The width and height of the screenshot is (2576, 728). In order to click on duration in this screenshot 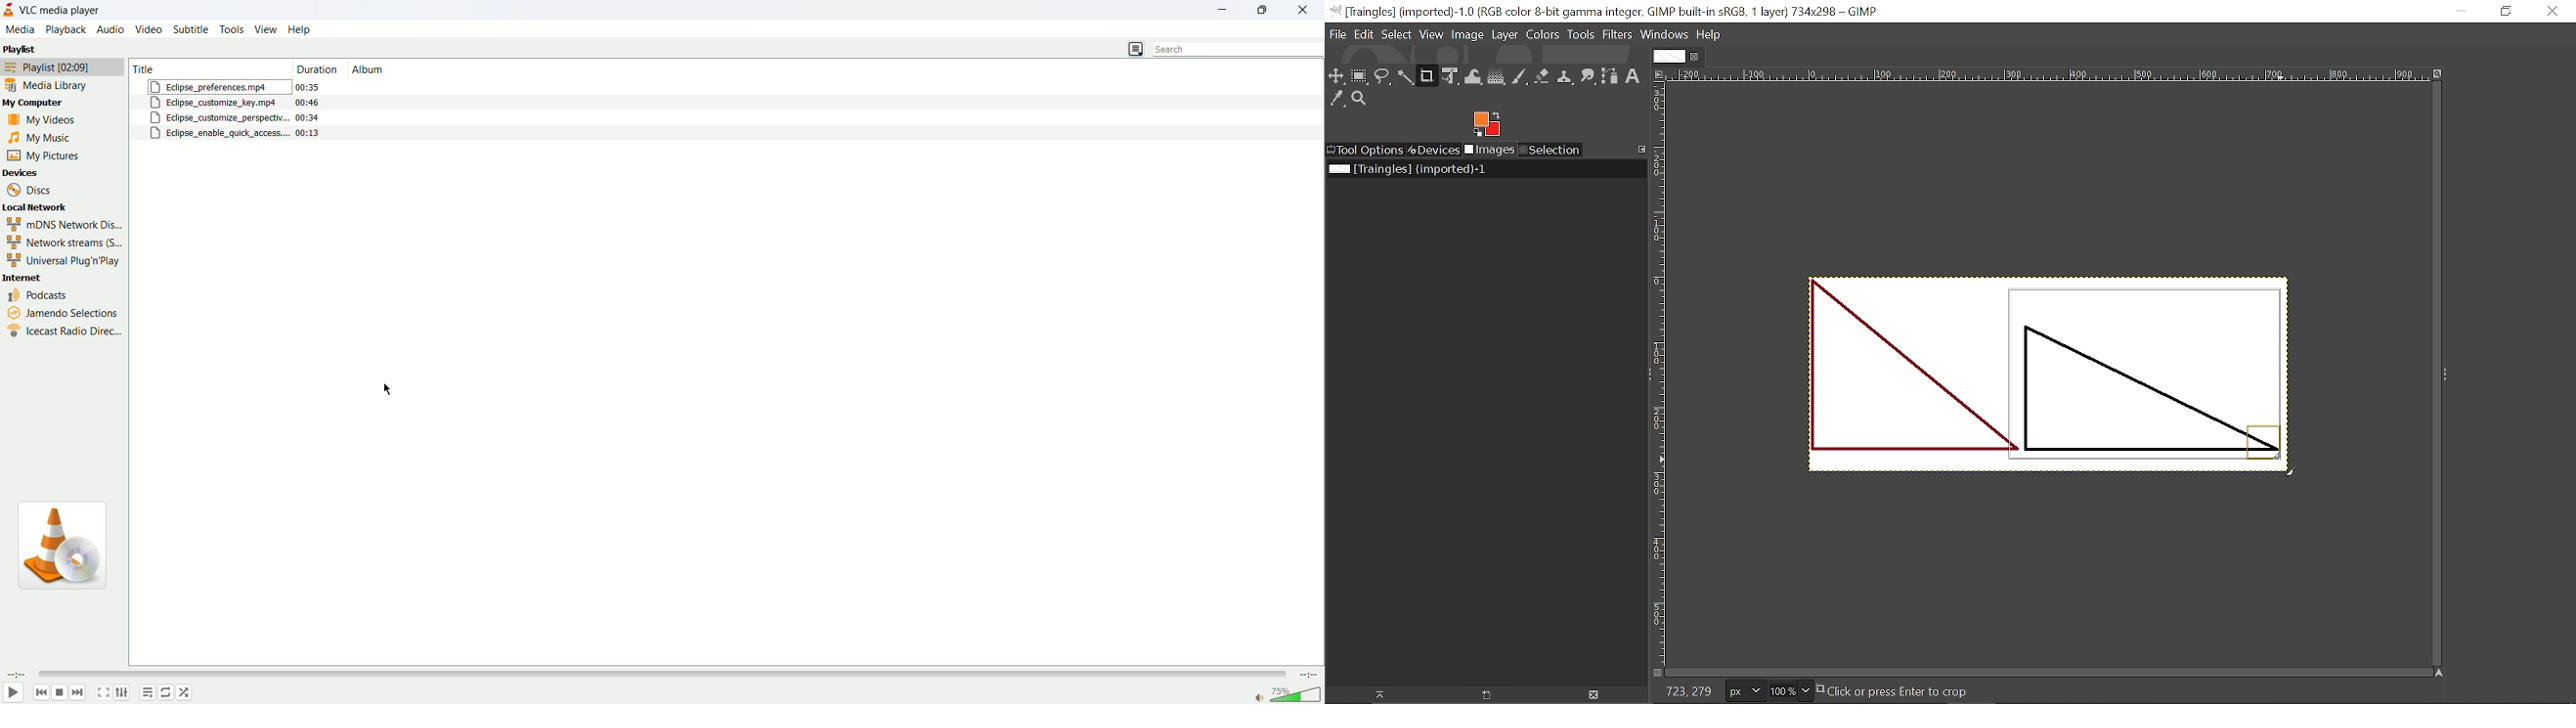, I will do `click(311, 110)`.